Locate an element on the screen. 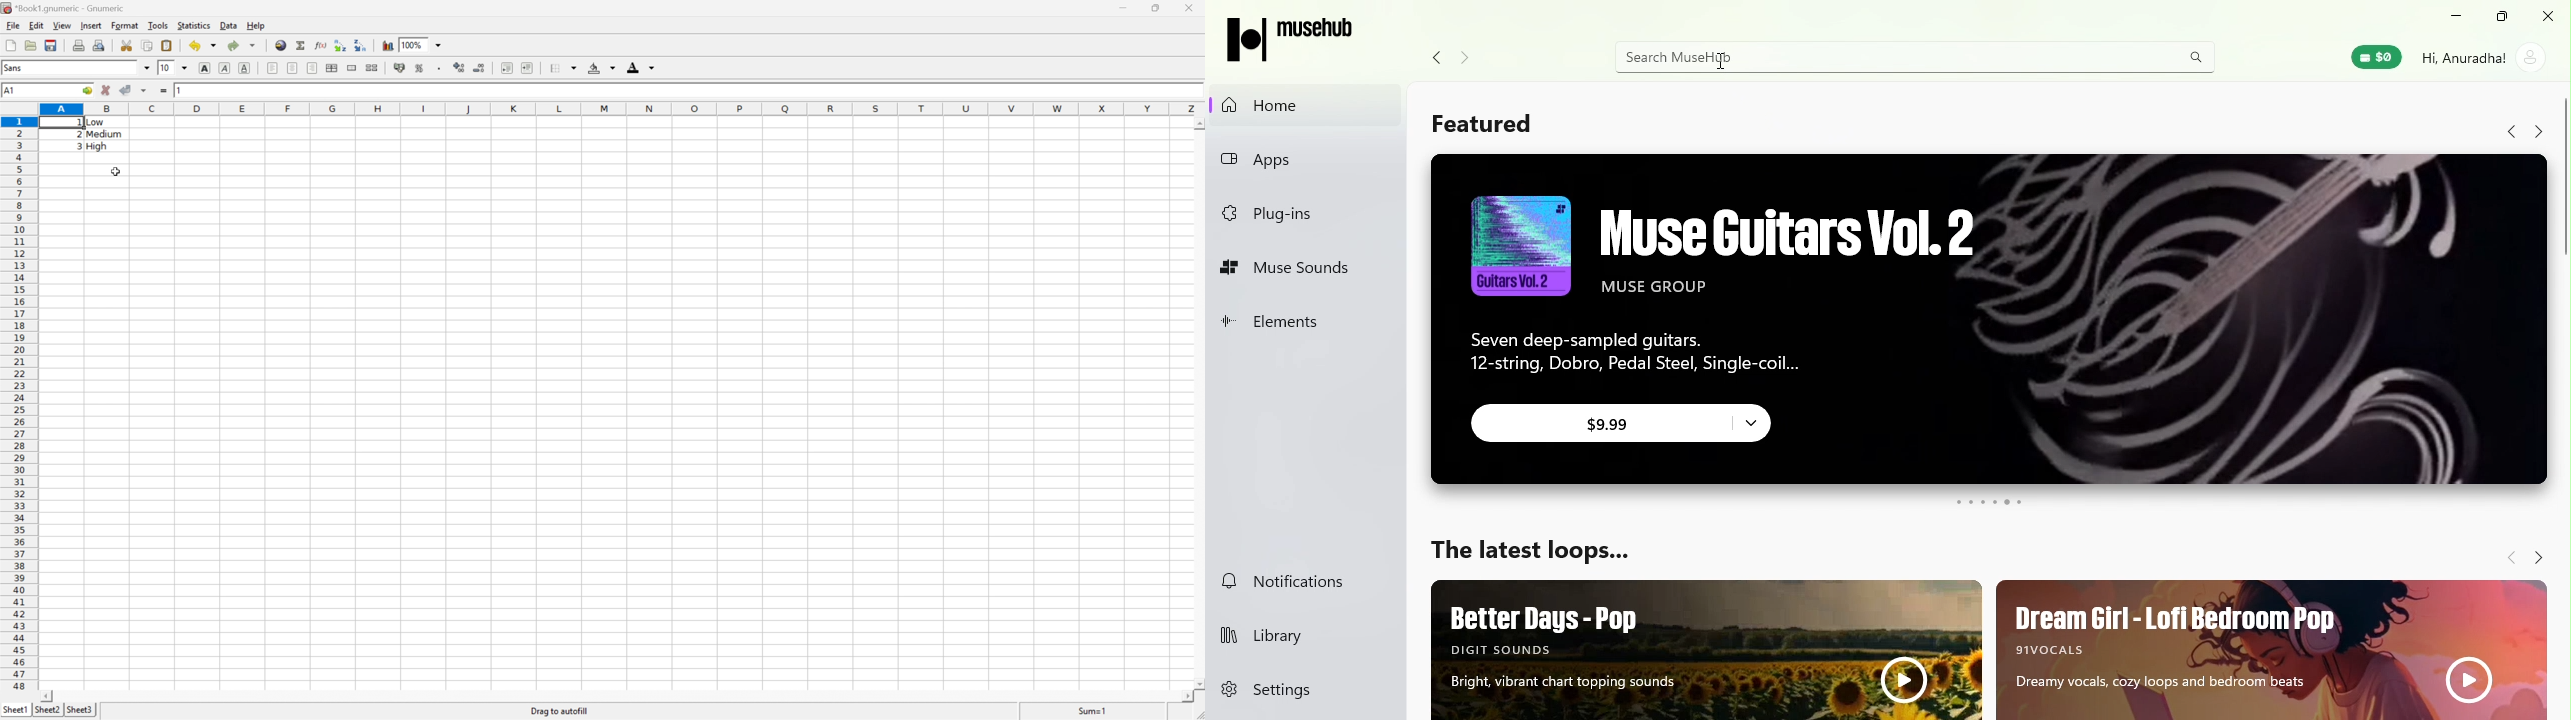  Plug-ins is located at coordinates (1297, 209).